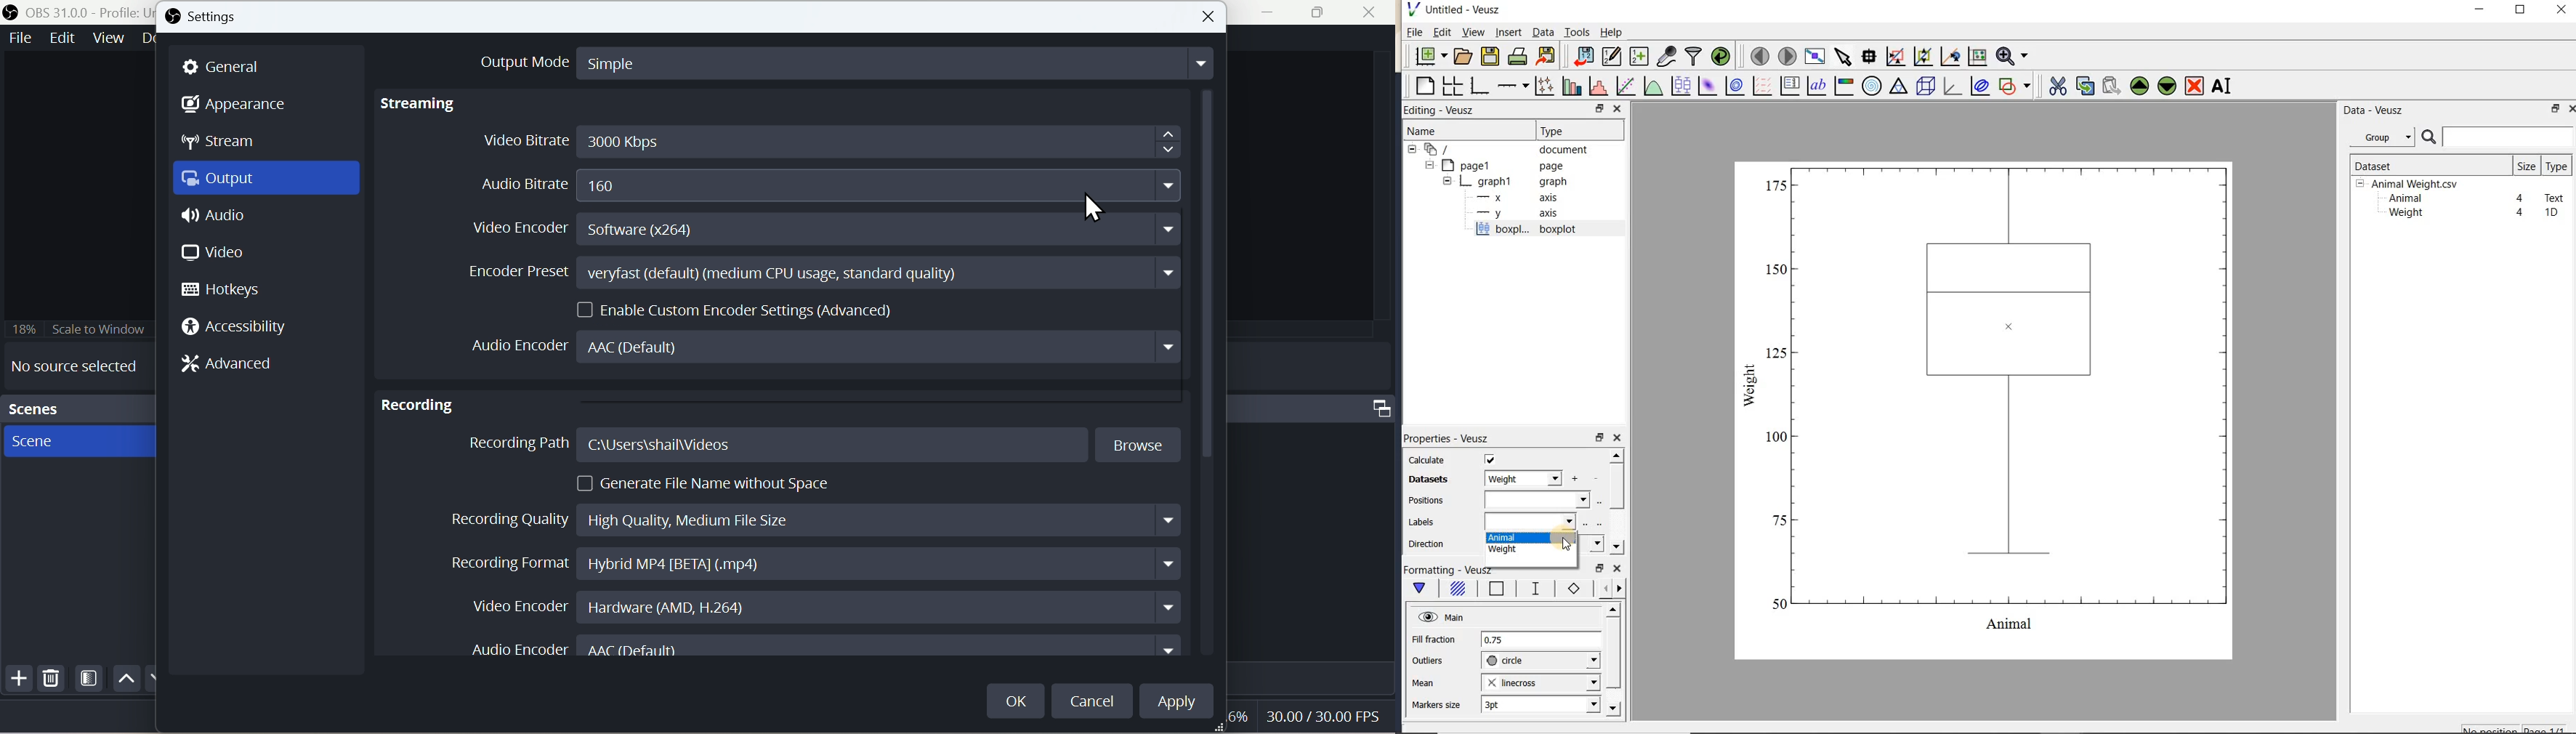  I want to click on size, so click(2526, 165).